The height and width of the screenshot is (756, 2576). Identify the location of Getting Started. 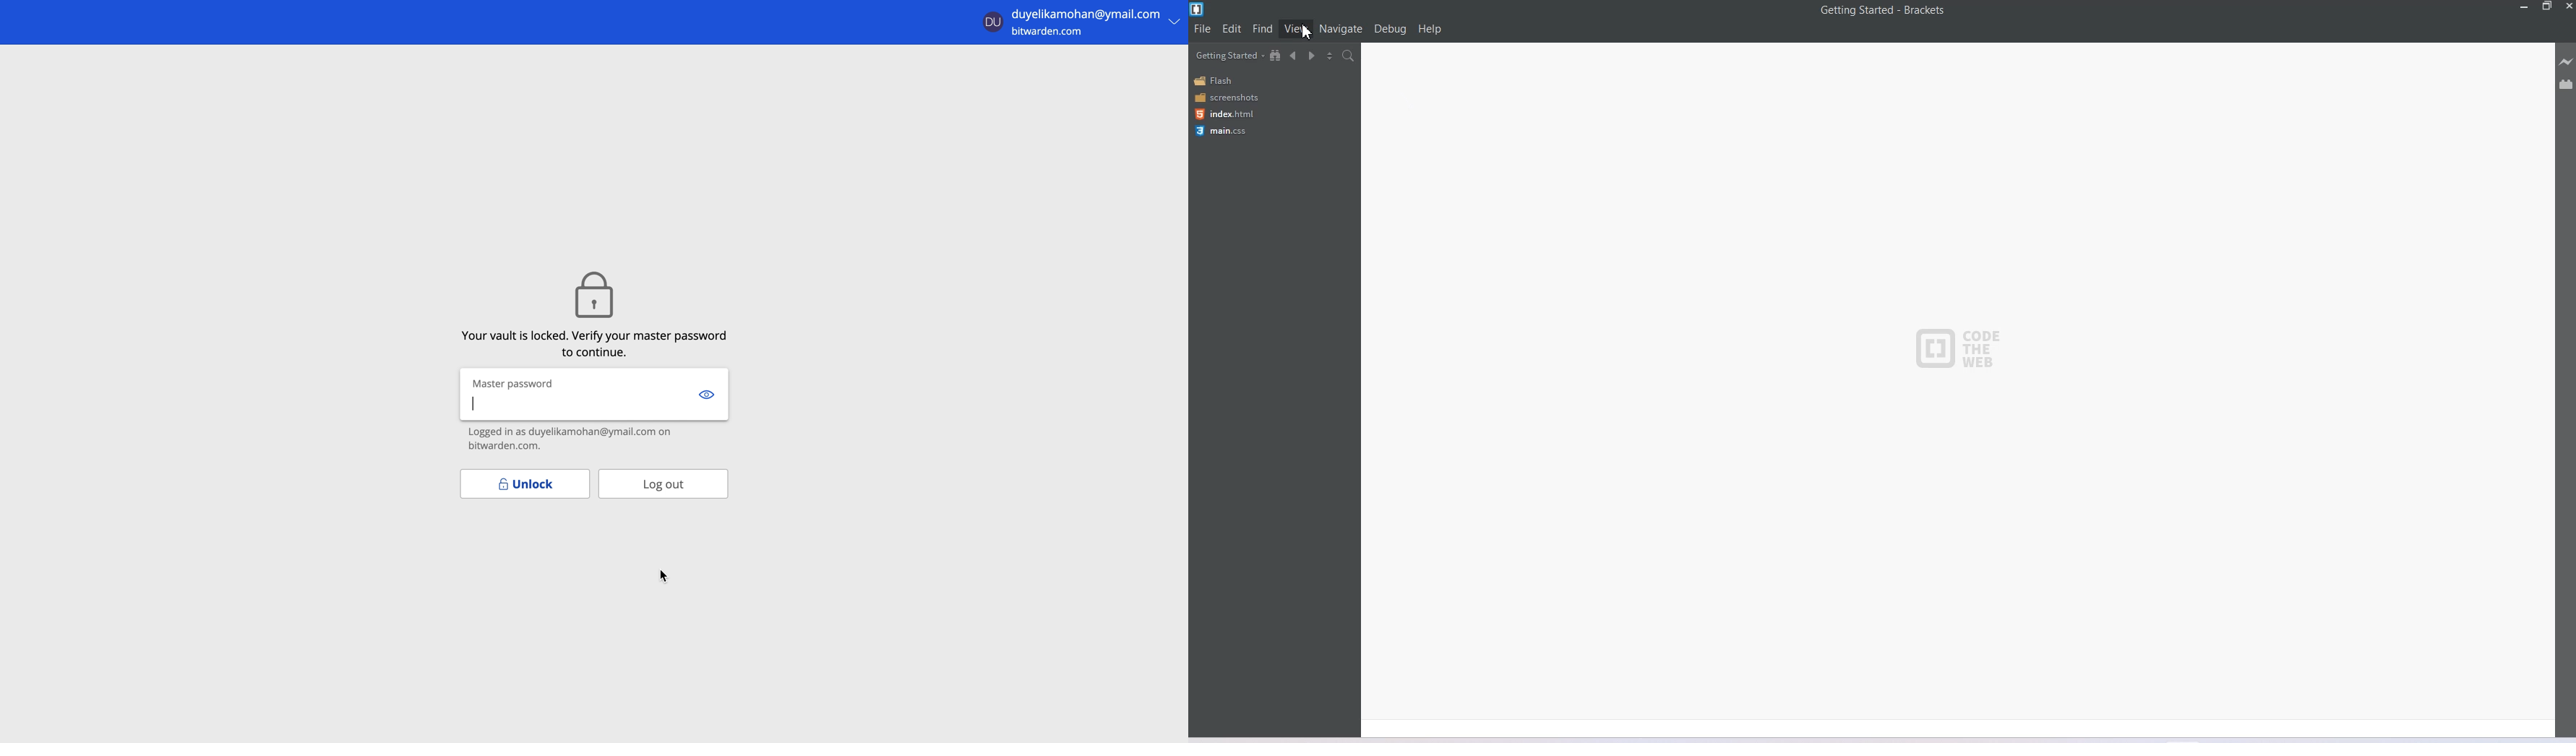
(1229, 55).